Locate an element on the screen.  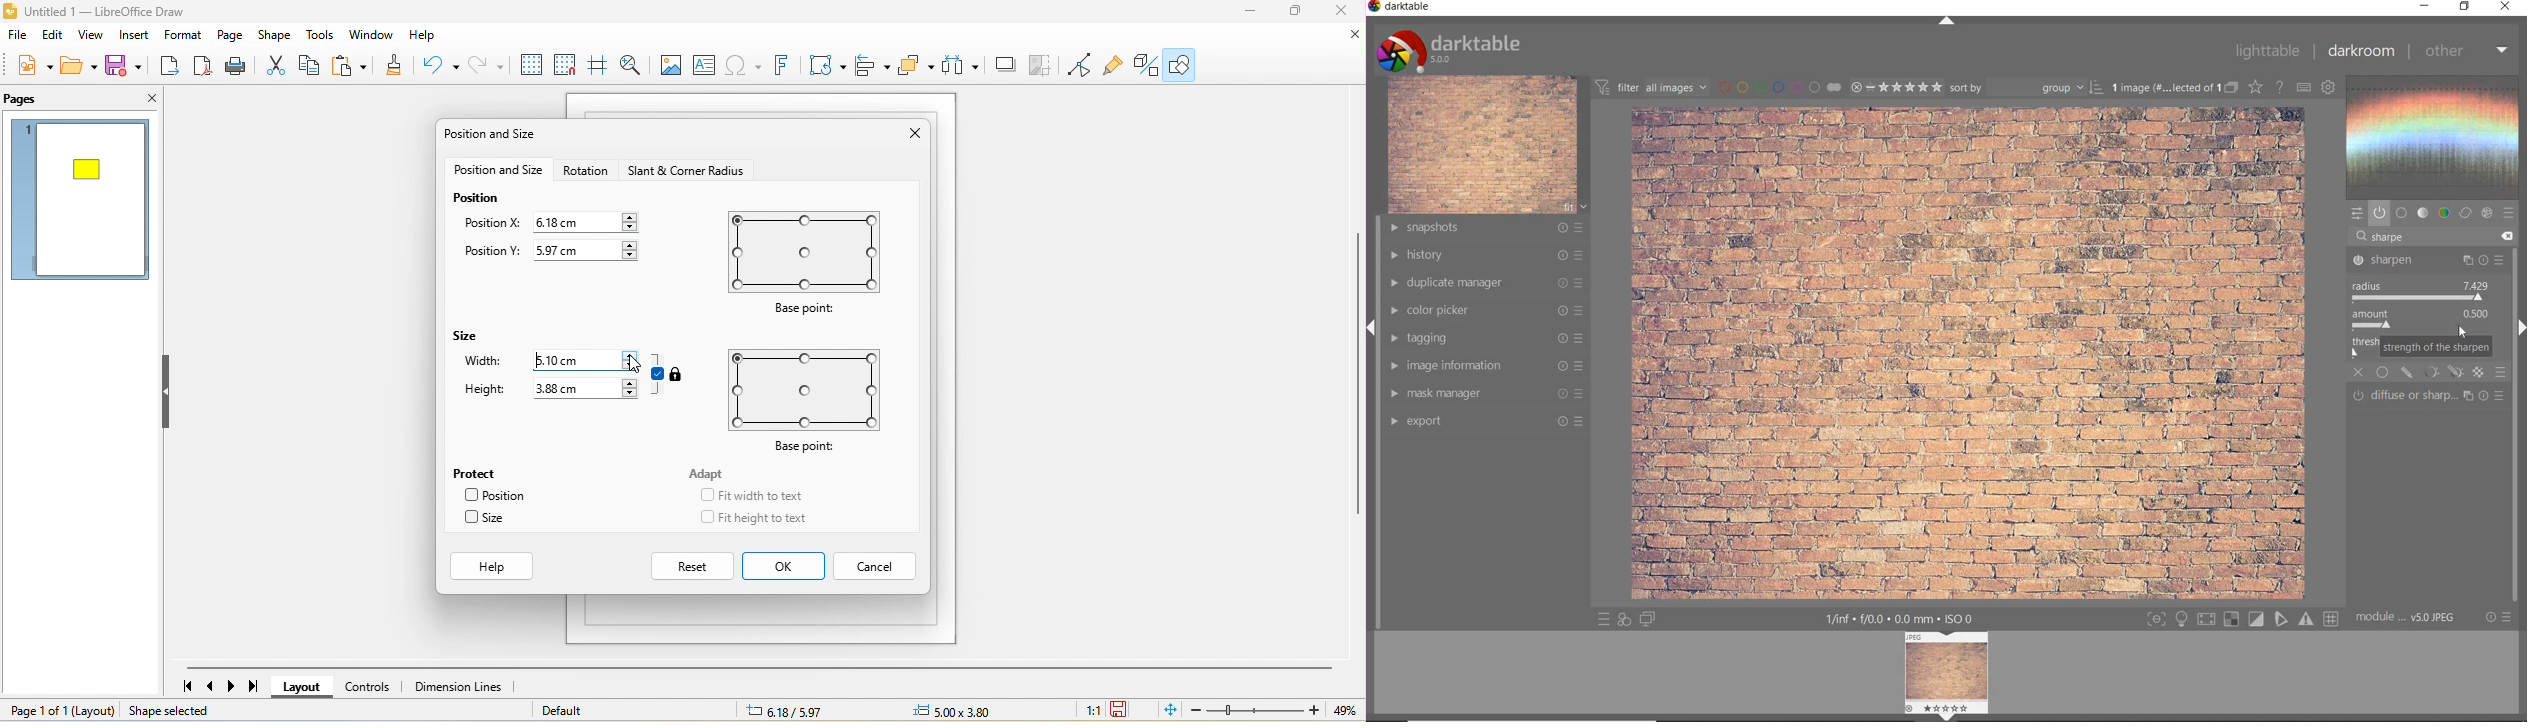
define keyboard shortcut is located at coordinates (2303, 89).